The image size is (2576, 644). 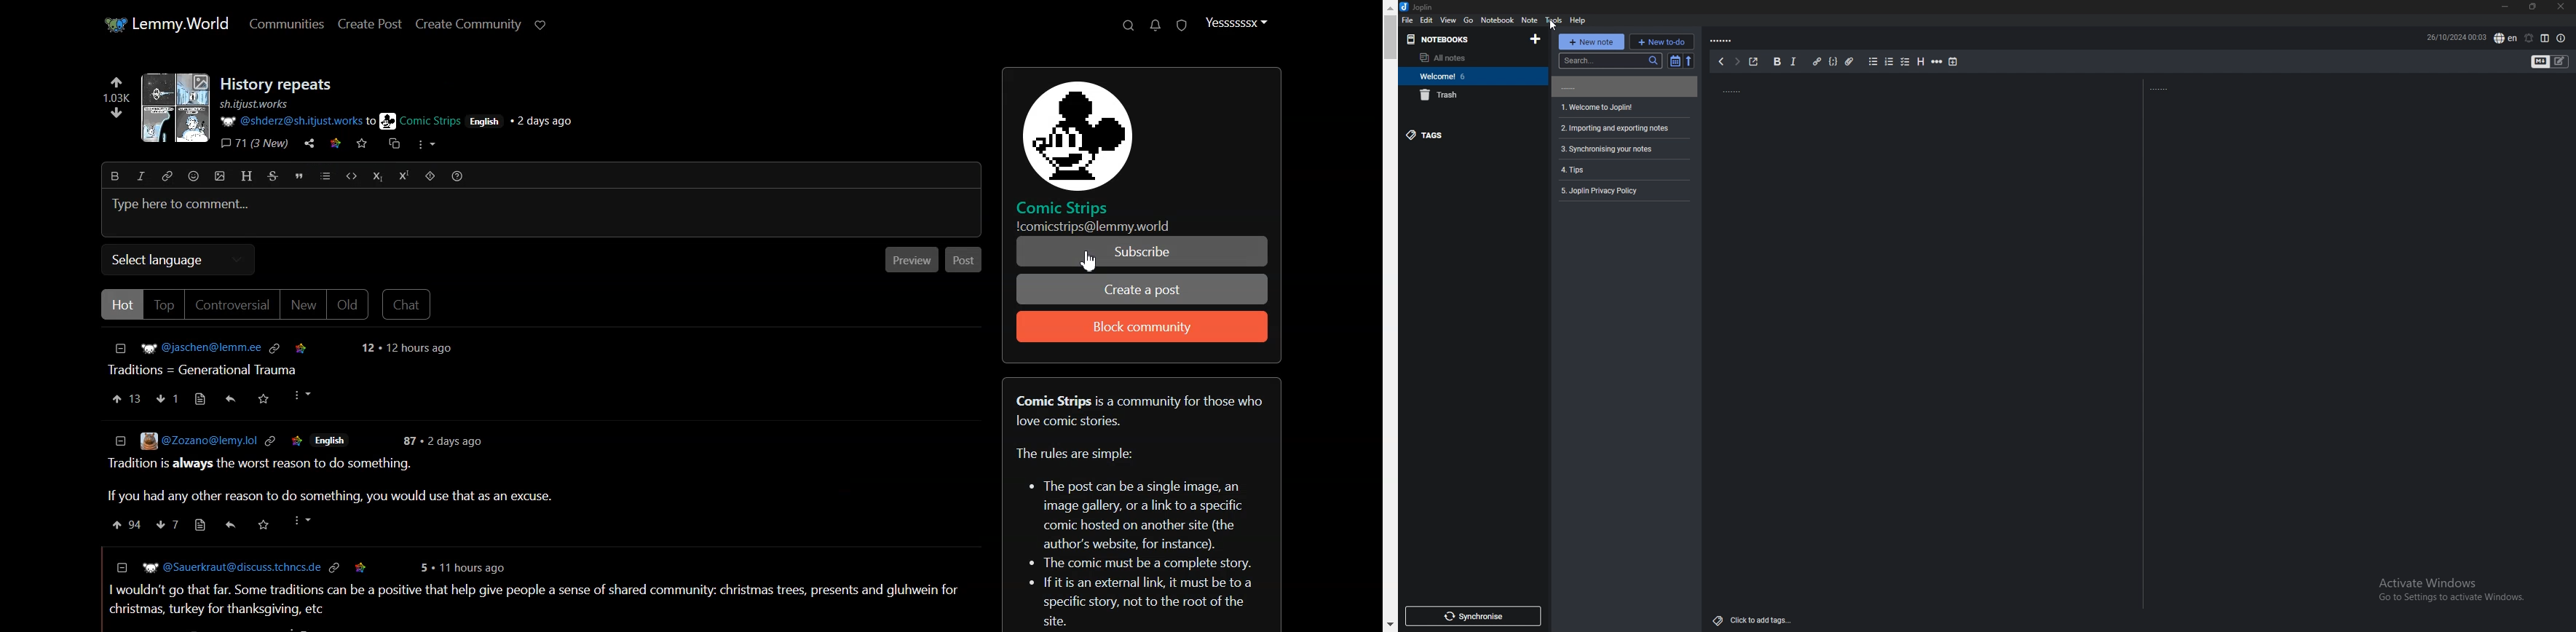 What do you see at coordinates (1675, 60) in the screenshot?
I see `toggle sort order field` at bounding box center [1675, 60].